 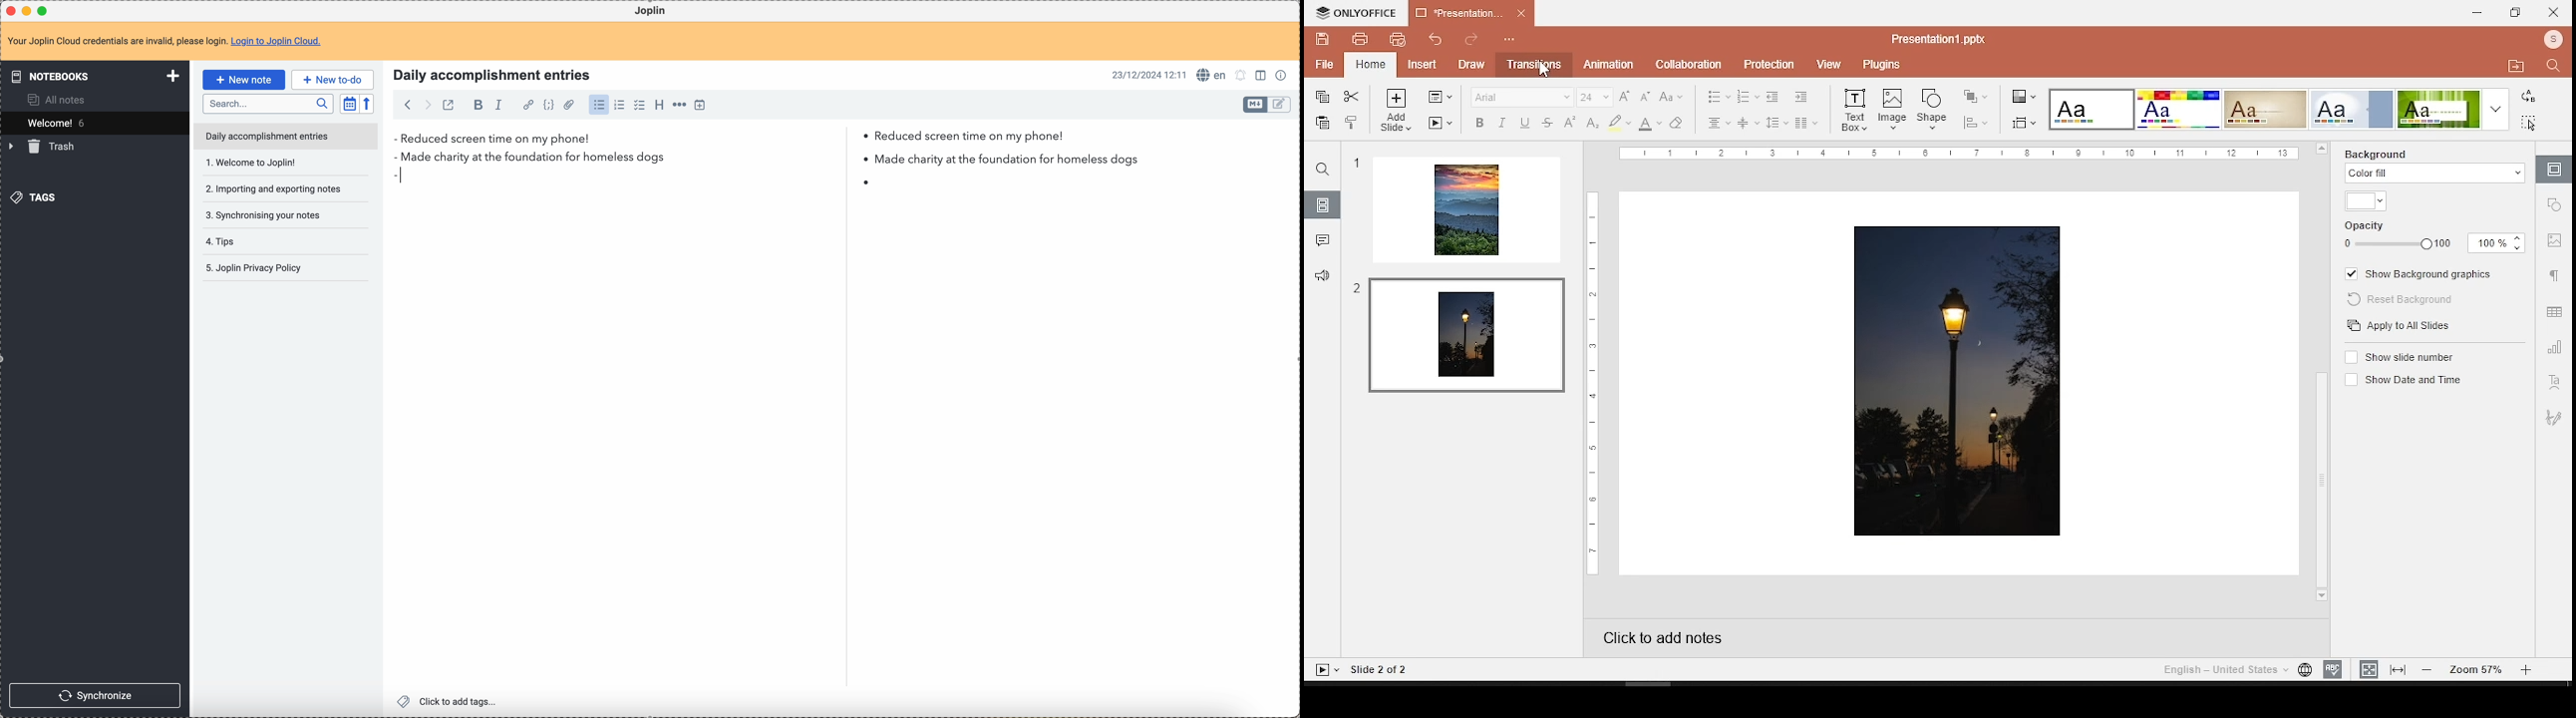 I want to click on slide style, so click(x=2352, y=110).